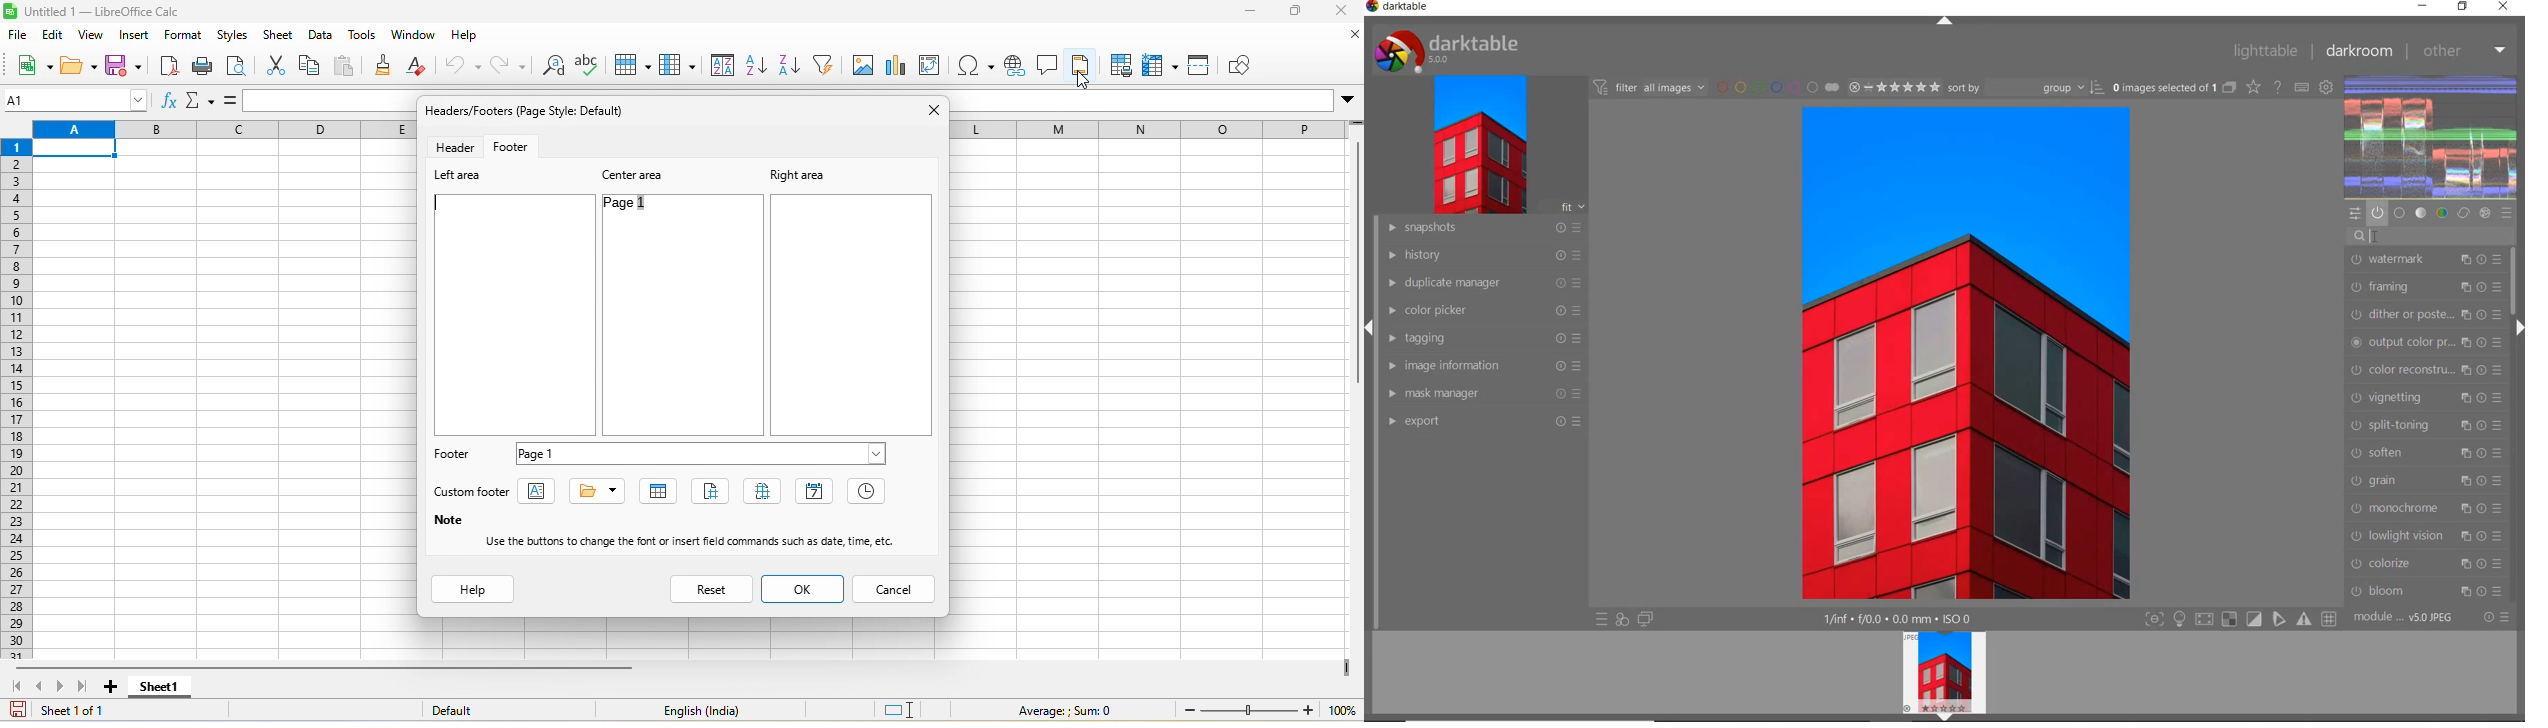 The height and width of the screenshot is (728, 2548). I want to click on close, so click(932, 110).